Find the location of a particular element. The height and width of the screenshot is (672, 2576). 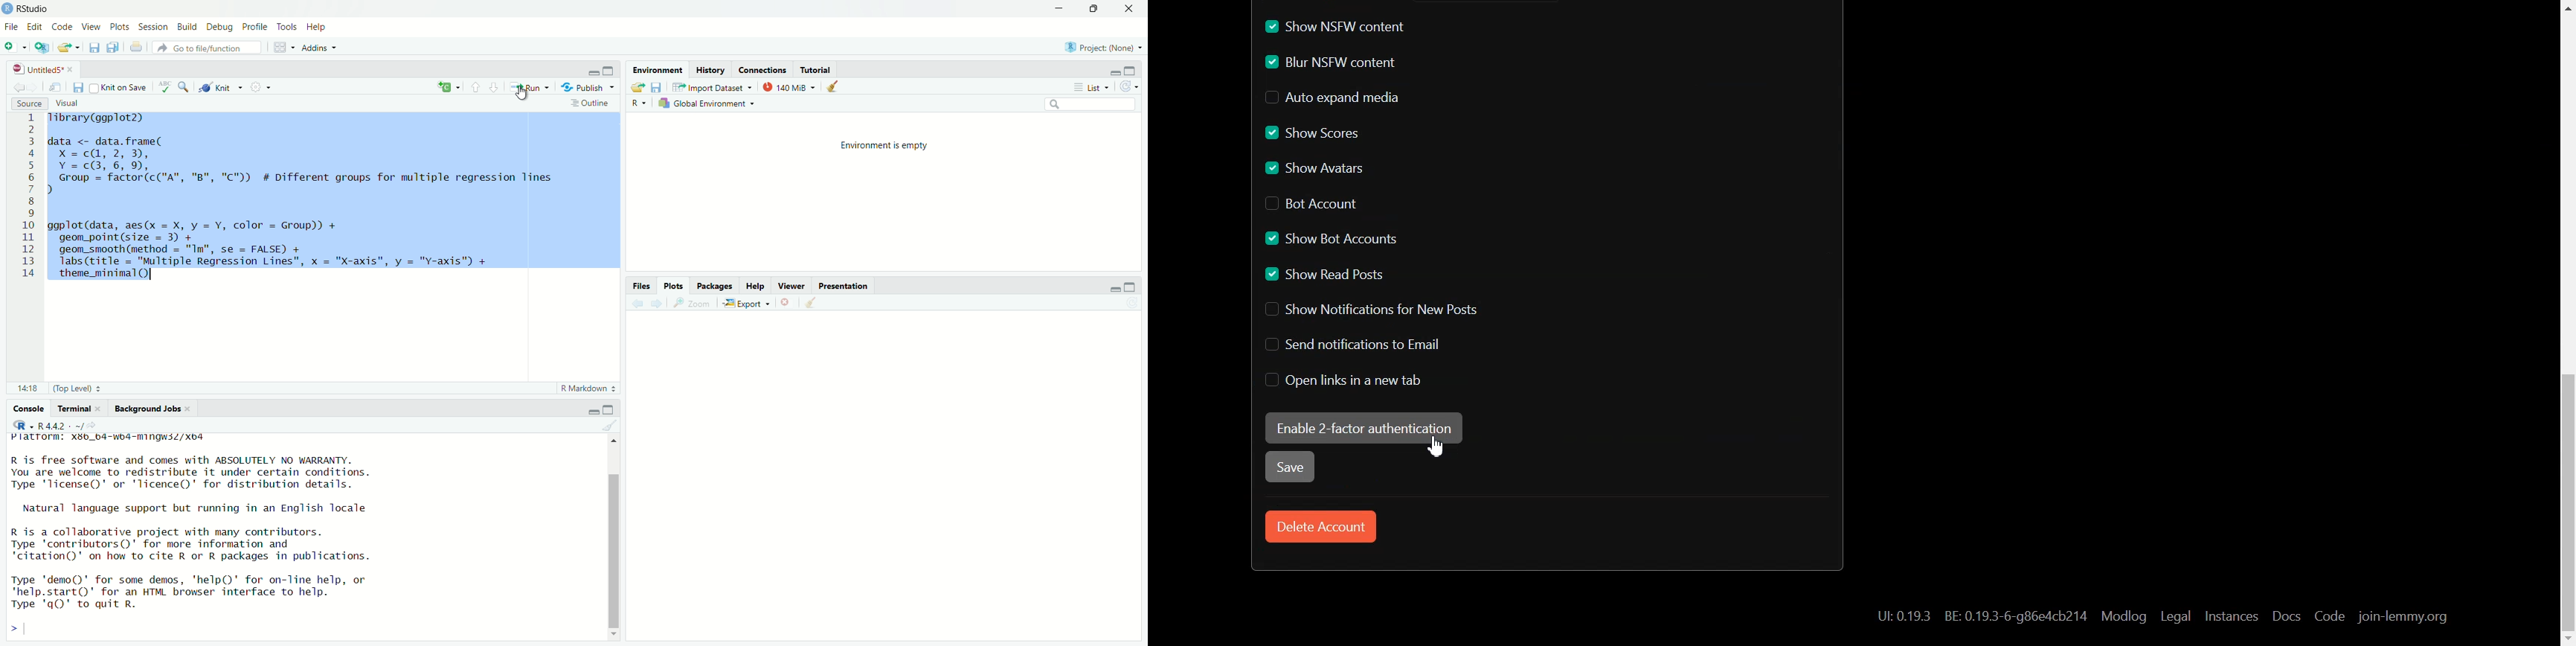

Edit is located at coordinates (36, 28).